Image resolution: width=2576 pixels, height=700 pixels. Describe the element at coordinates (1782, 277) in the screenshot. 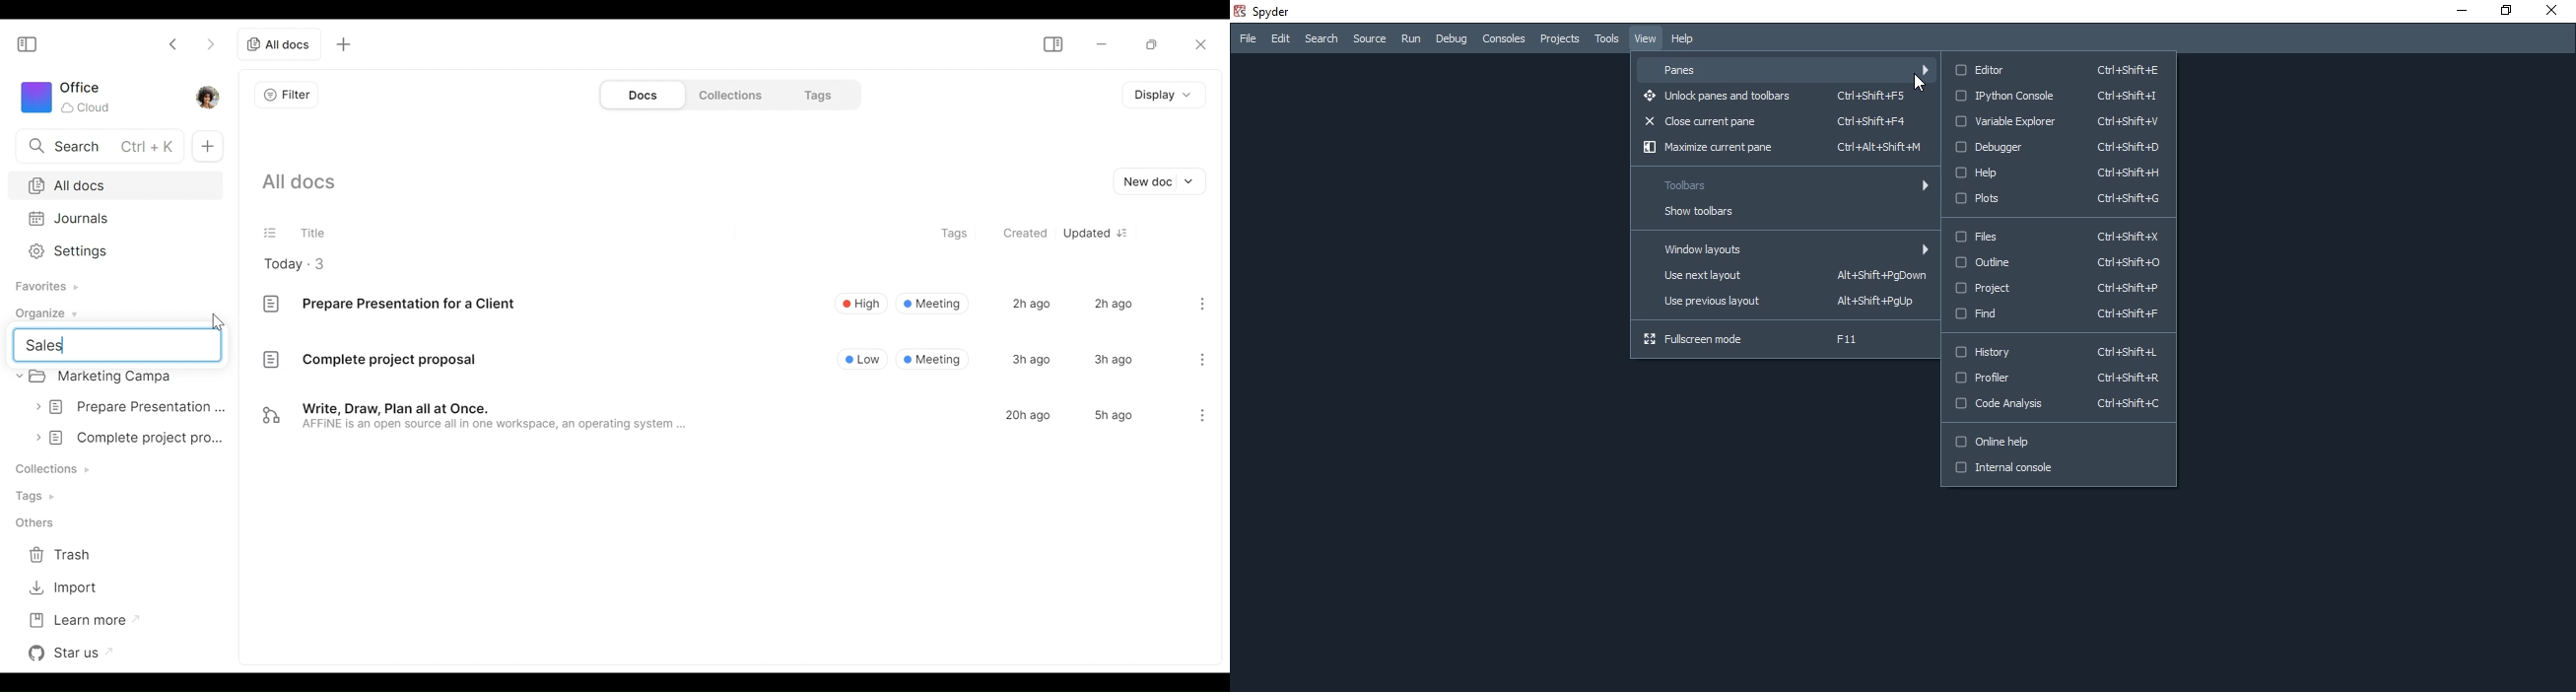

I see `Use next layout` at that location.